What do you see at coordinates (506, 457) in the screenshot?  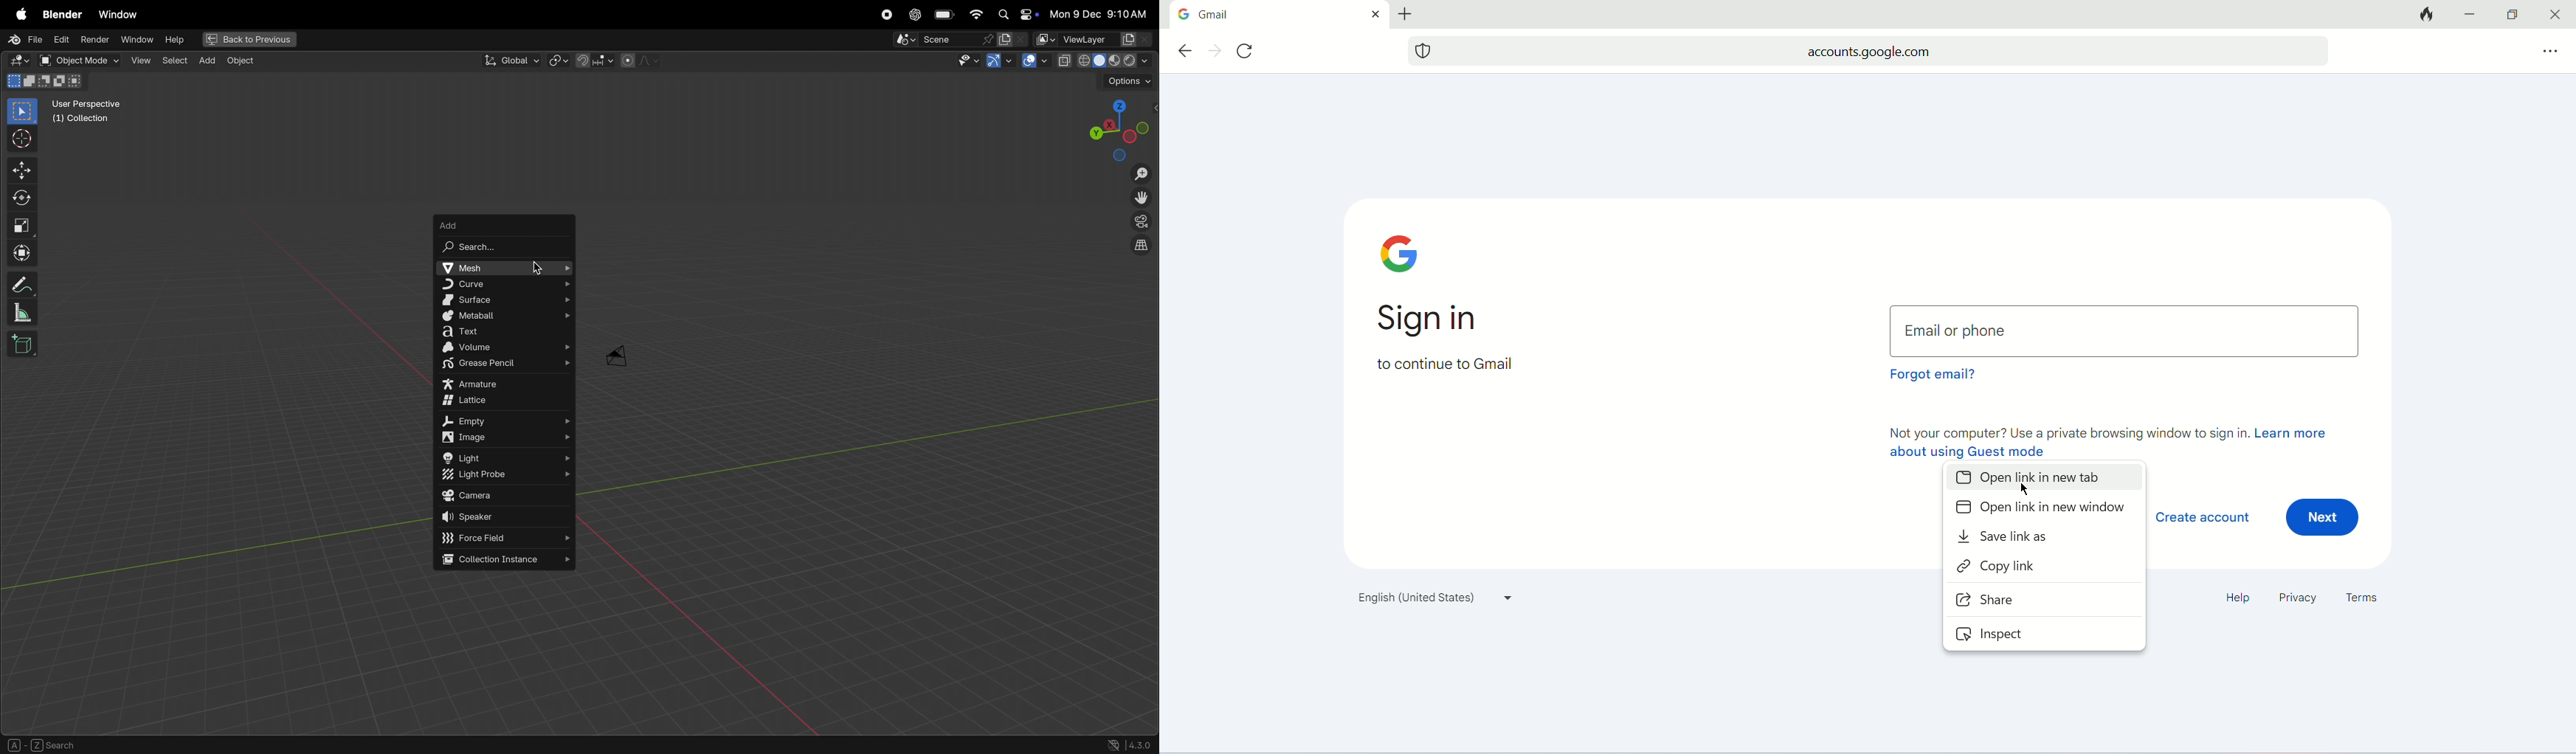 I see `light` at bounding box center [506, 457].